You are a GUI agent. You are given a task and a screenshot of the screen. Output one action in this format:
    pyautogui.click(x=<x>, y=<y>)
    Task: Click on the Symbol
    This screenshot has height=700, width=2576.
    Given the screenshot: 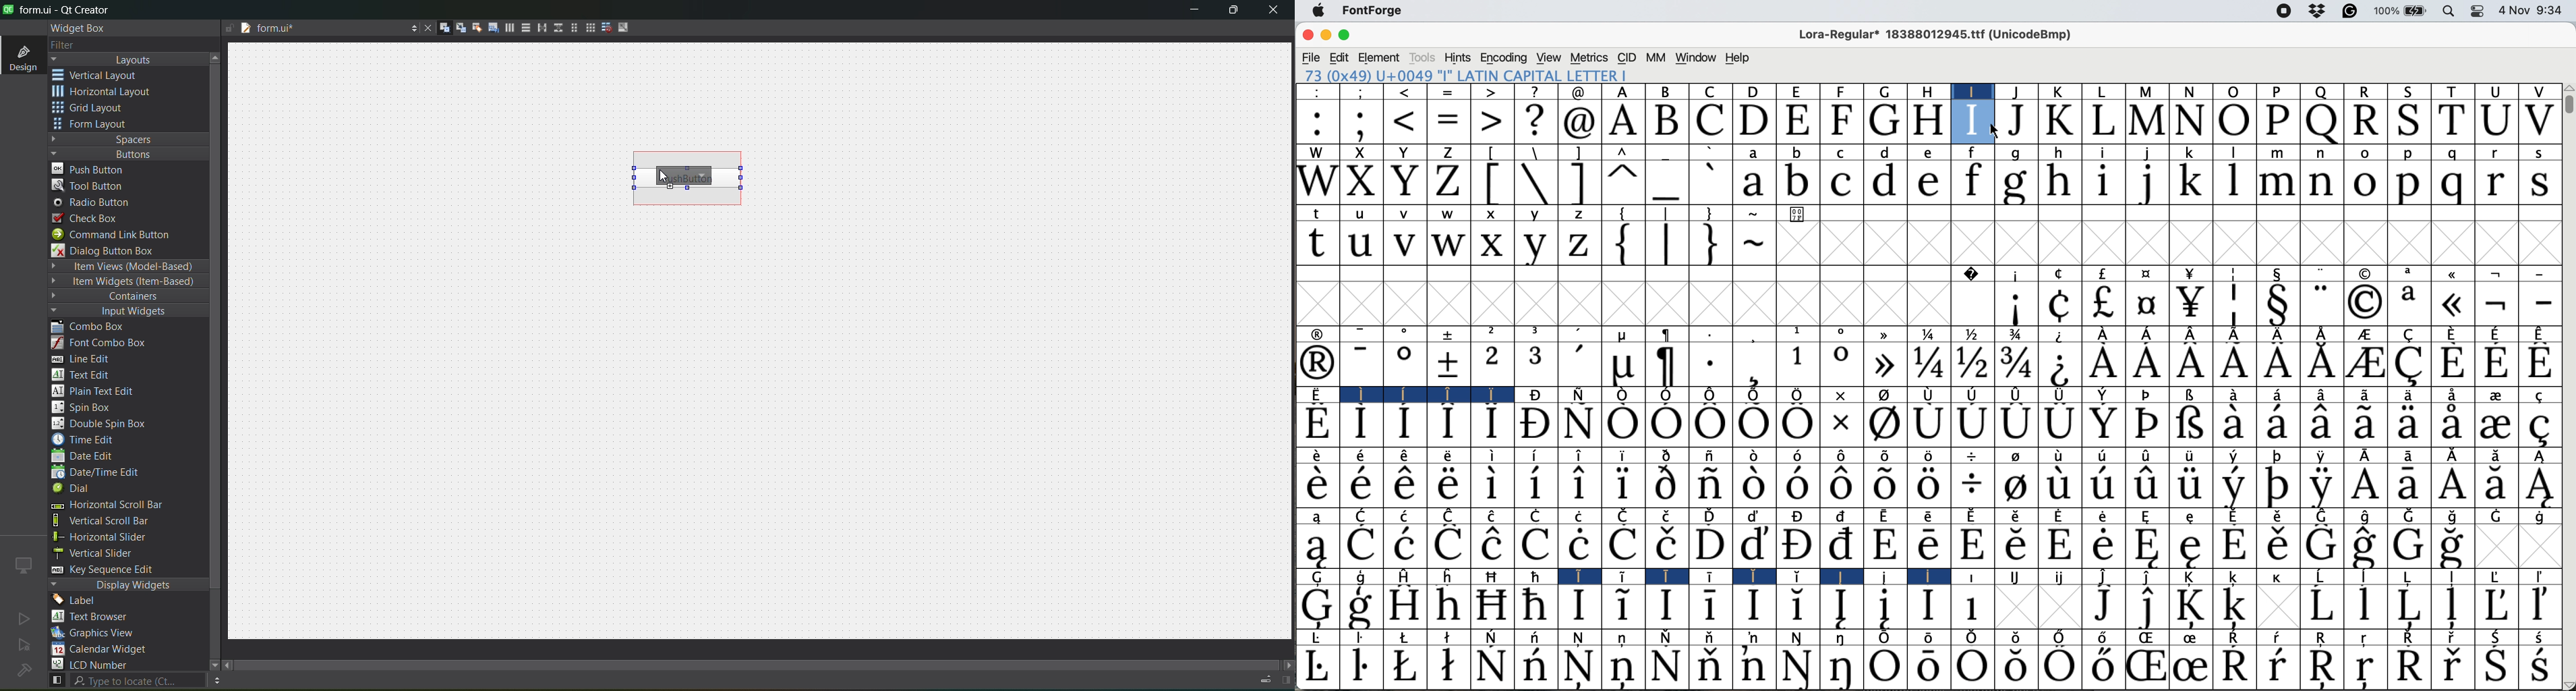 What is the action you would take?
    pyautogui.click(x=2497, y=396)
    